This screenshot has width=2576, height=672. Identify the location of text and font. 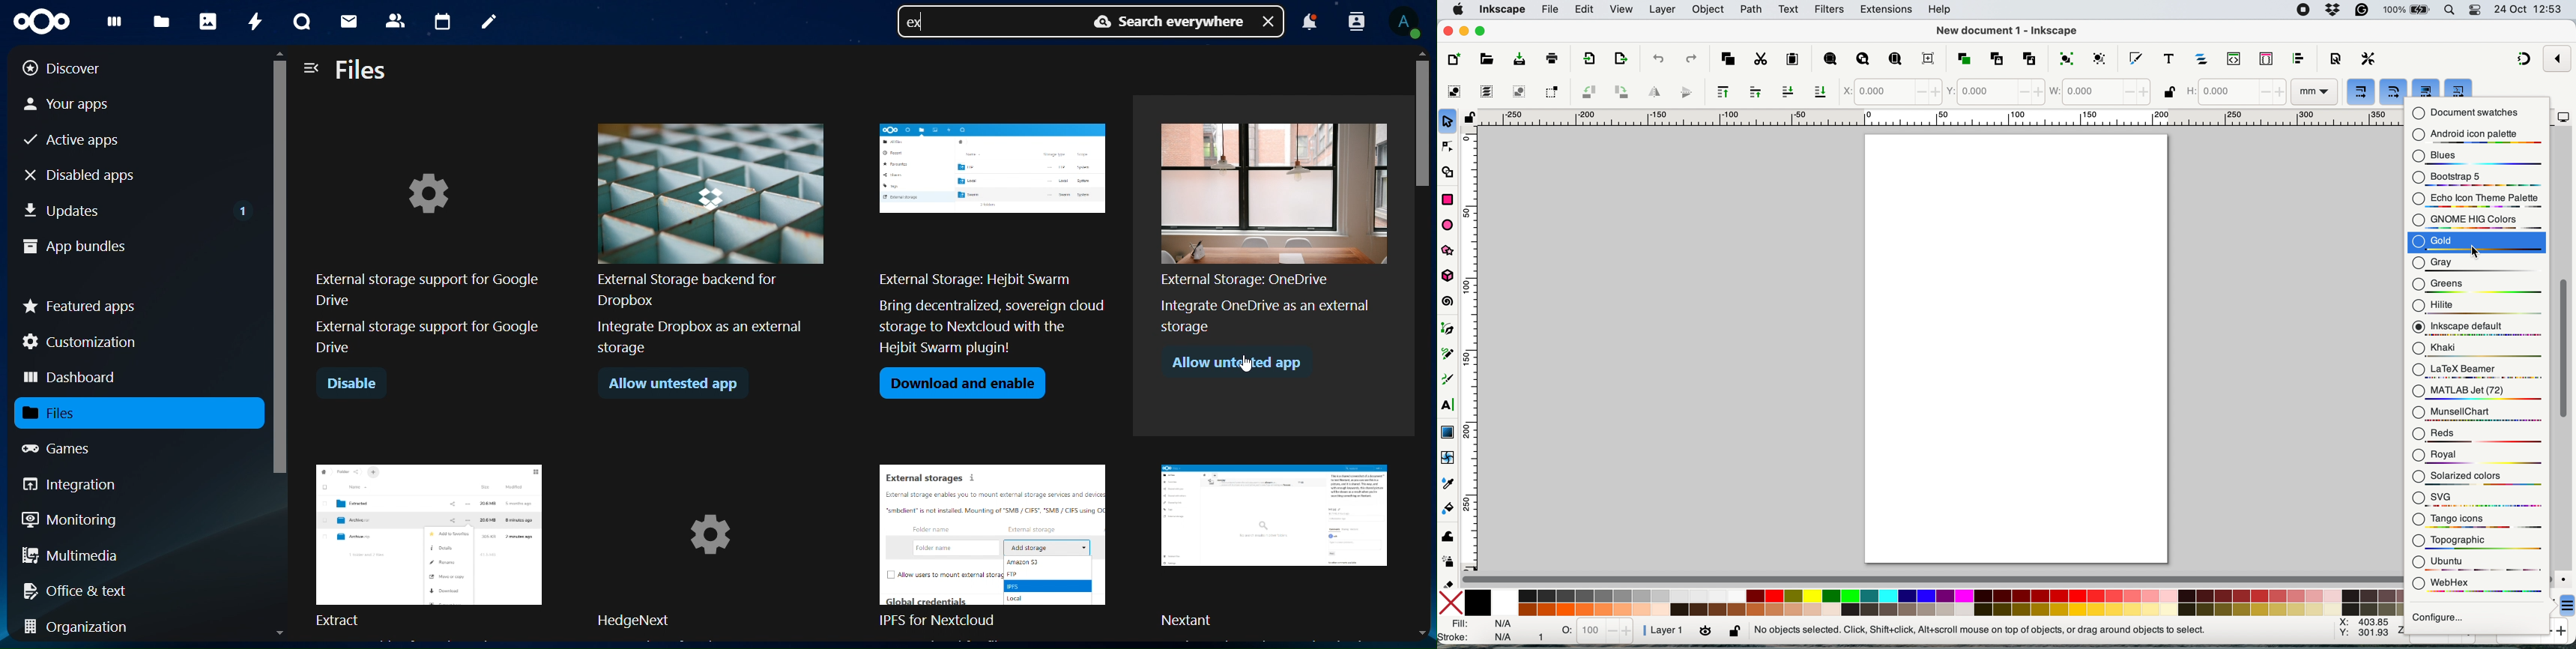
(2169, 57).